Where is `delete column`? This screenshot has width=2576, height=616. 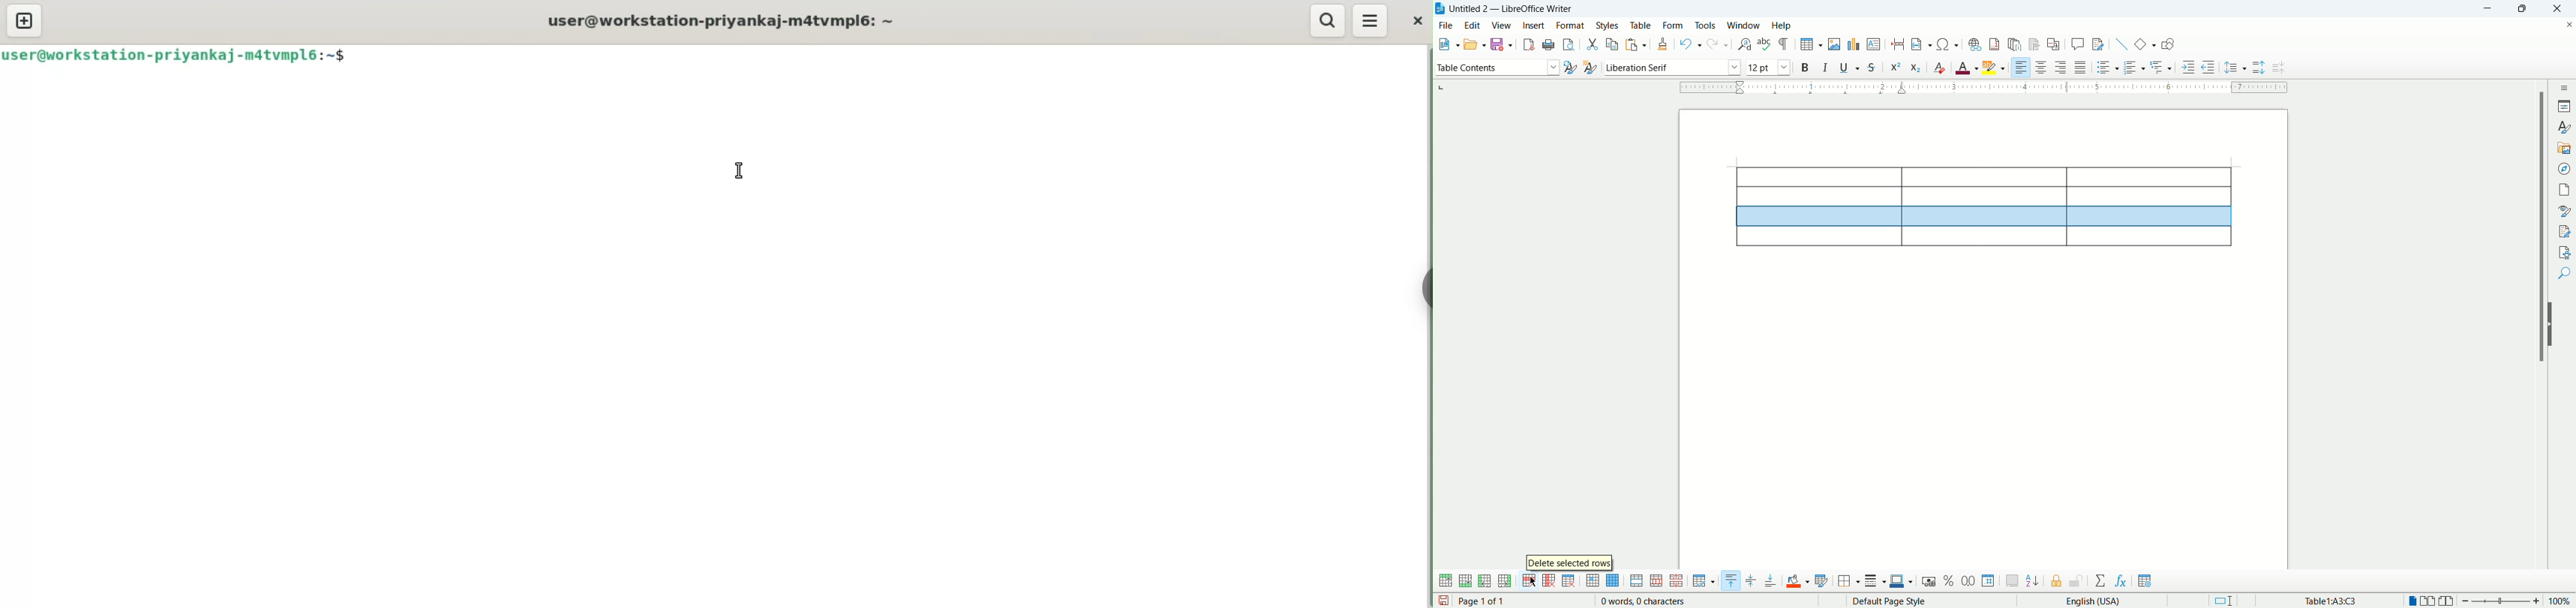 delete column is located at coordinates (1549, 581).